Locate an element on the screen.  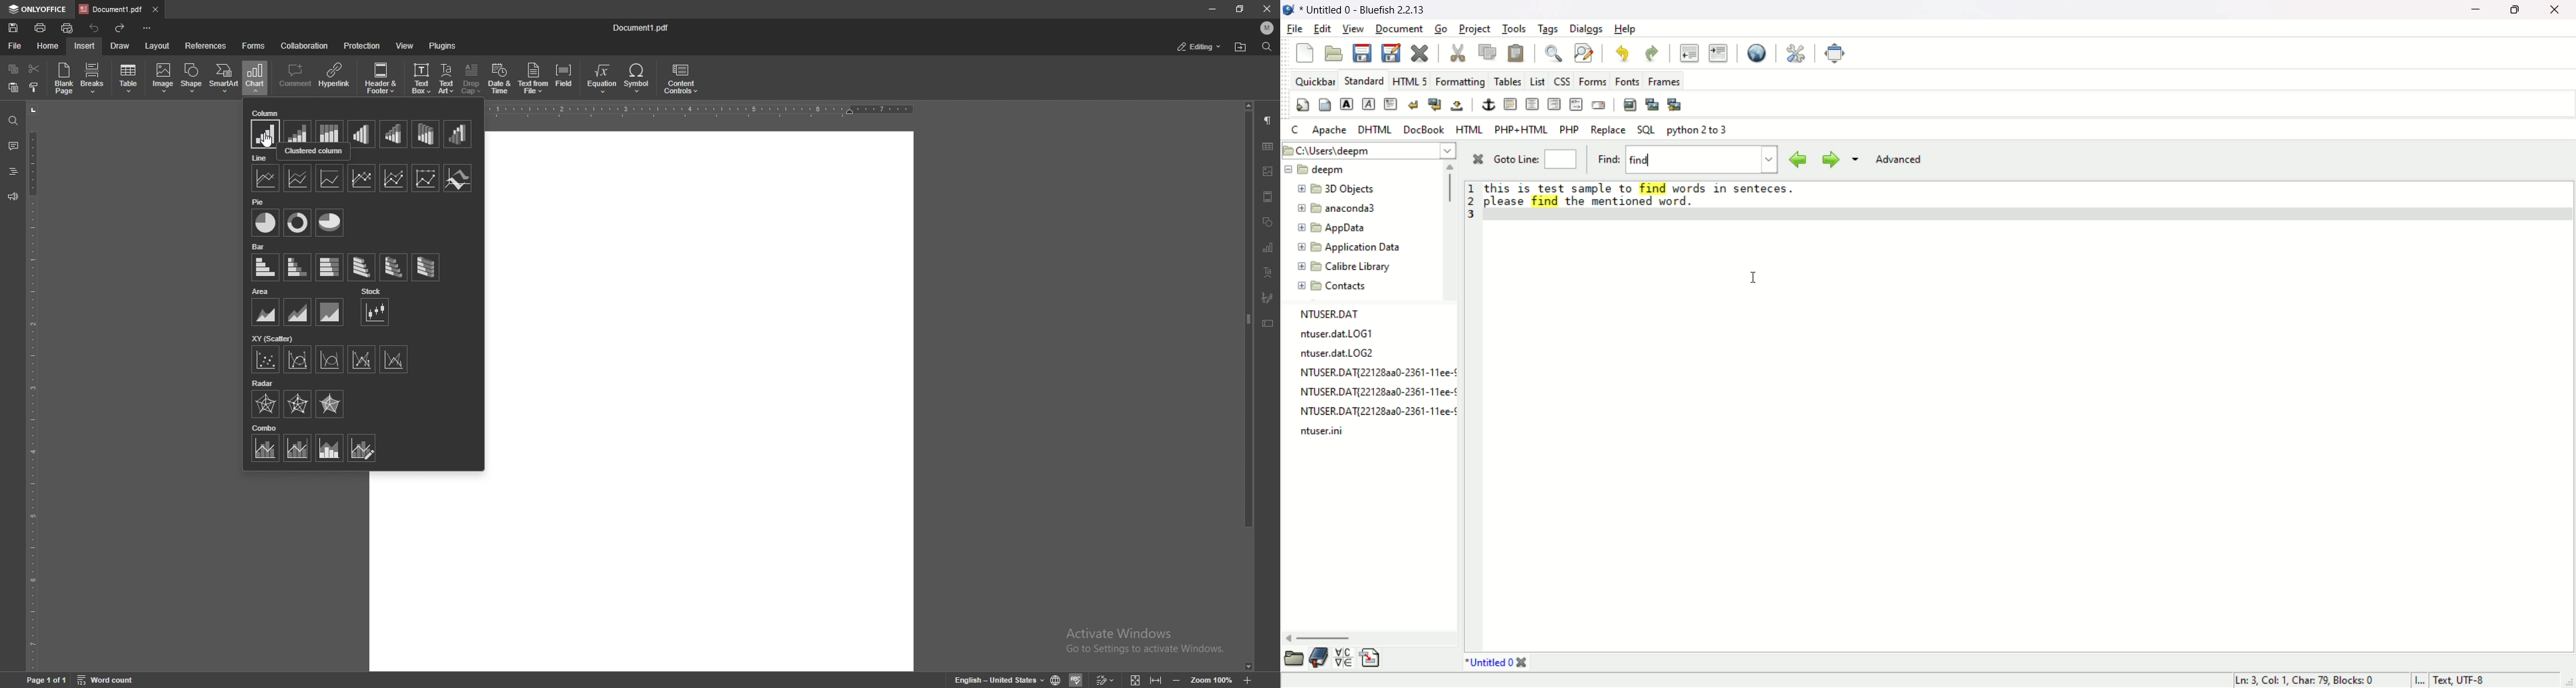
copy is located at coordinates (12, 69).